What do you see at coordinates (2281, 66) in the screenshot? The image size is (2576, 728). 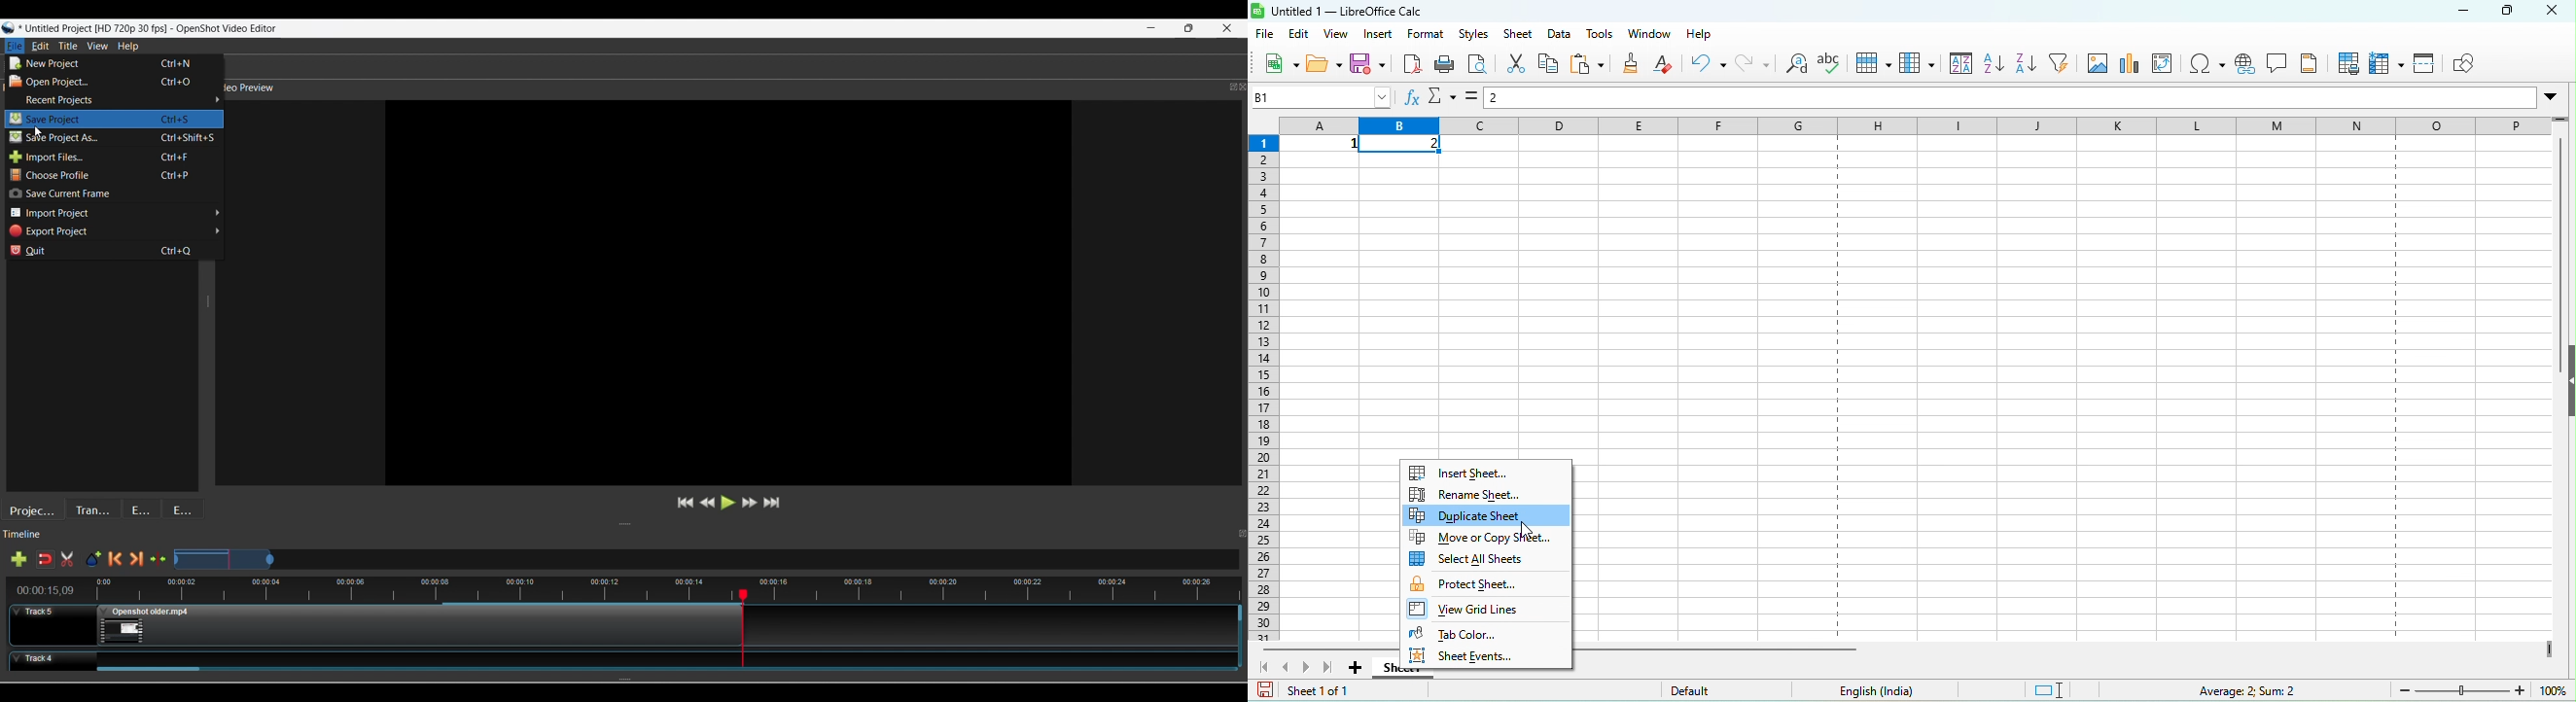 I see `insert comment` at bounding box center [2281, 66].